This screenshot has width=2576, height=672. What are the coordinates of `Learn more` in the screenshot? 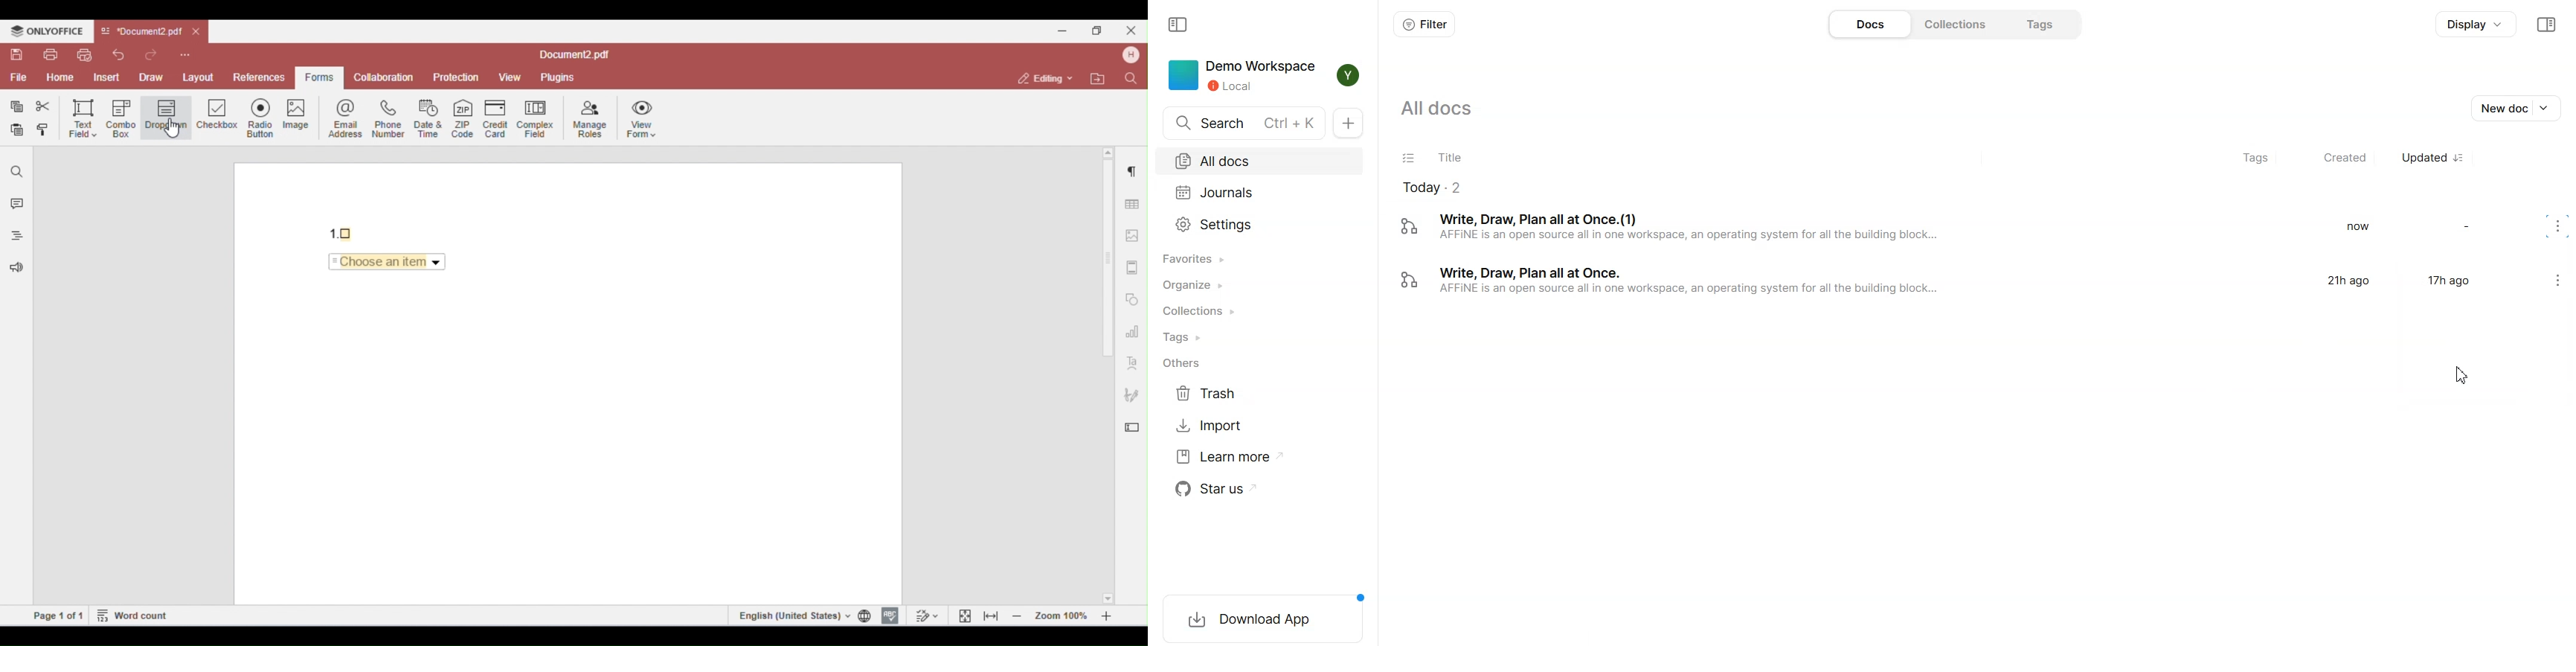 It's located at (1261, 457).